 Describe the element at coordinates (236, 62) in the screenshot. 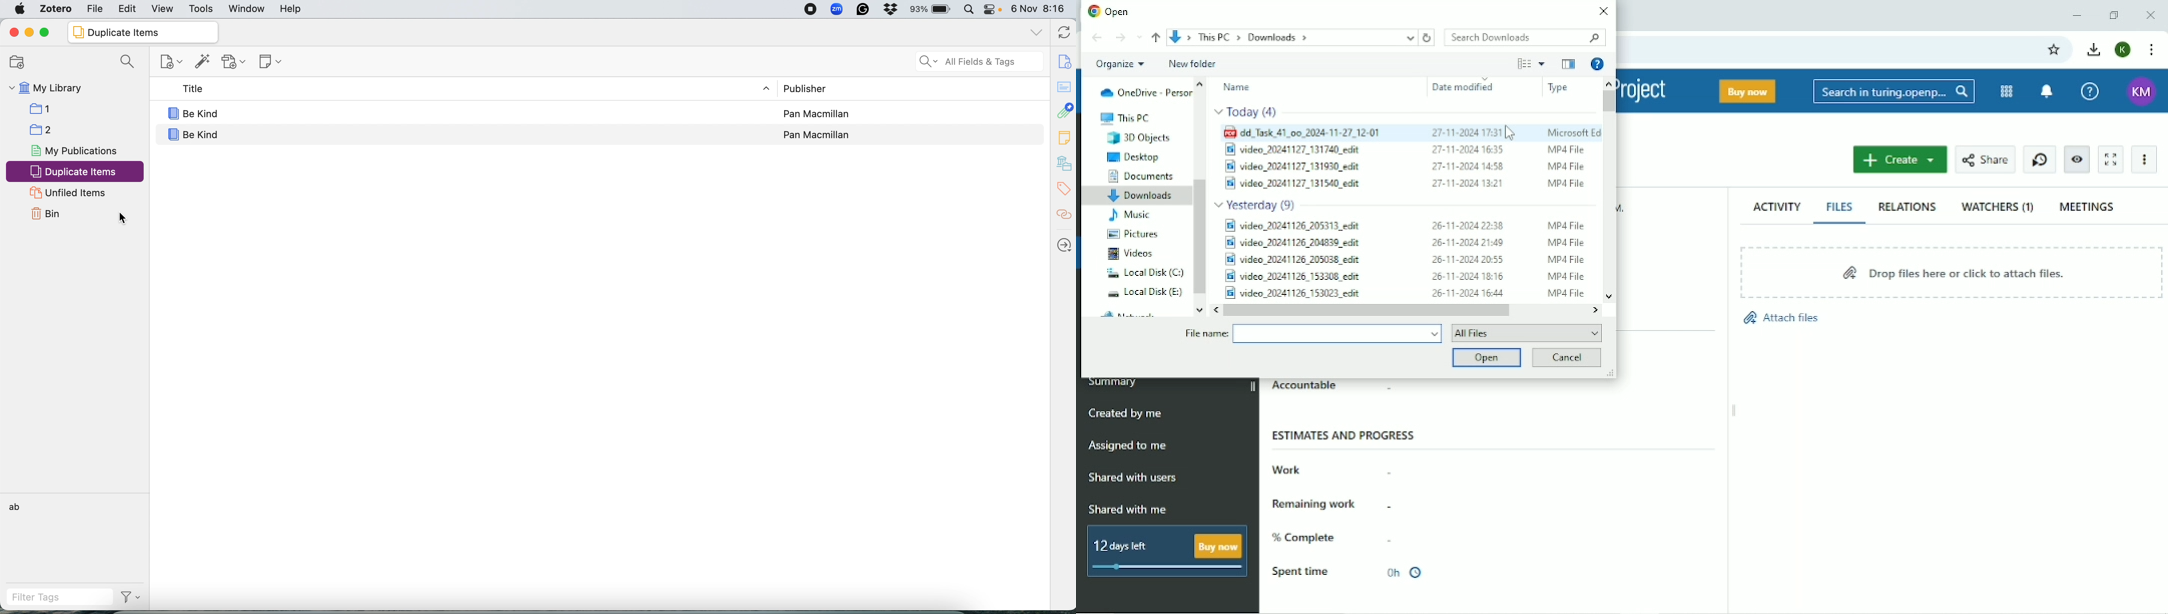

I see `add item with attachment` at that location.